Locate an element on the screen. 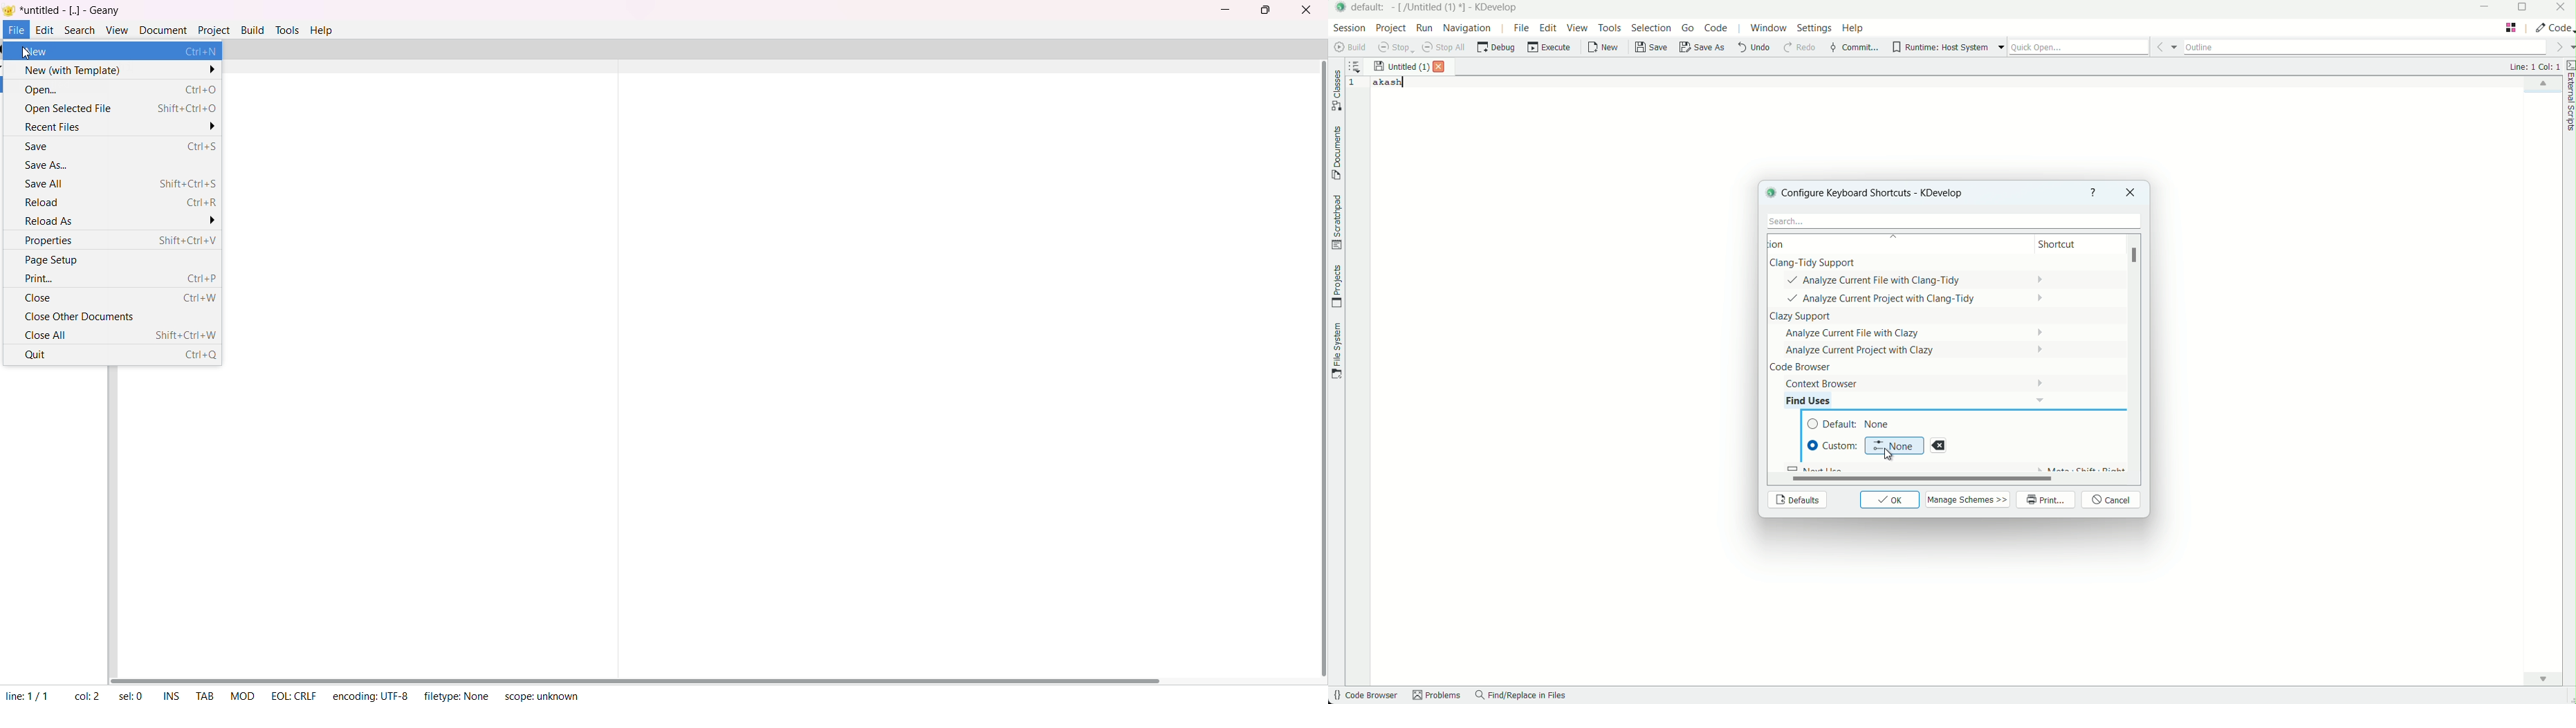 The height and width of the screenshot is (728, 2576). help is located at coordinates (2094, 192).